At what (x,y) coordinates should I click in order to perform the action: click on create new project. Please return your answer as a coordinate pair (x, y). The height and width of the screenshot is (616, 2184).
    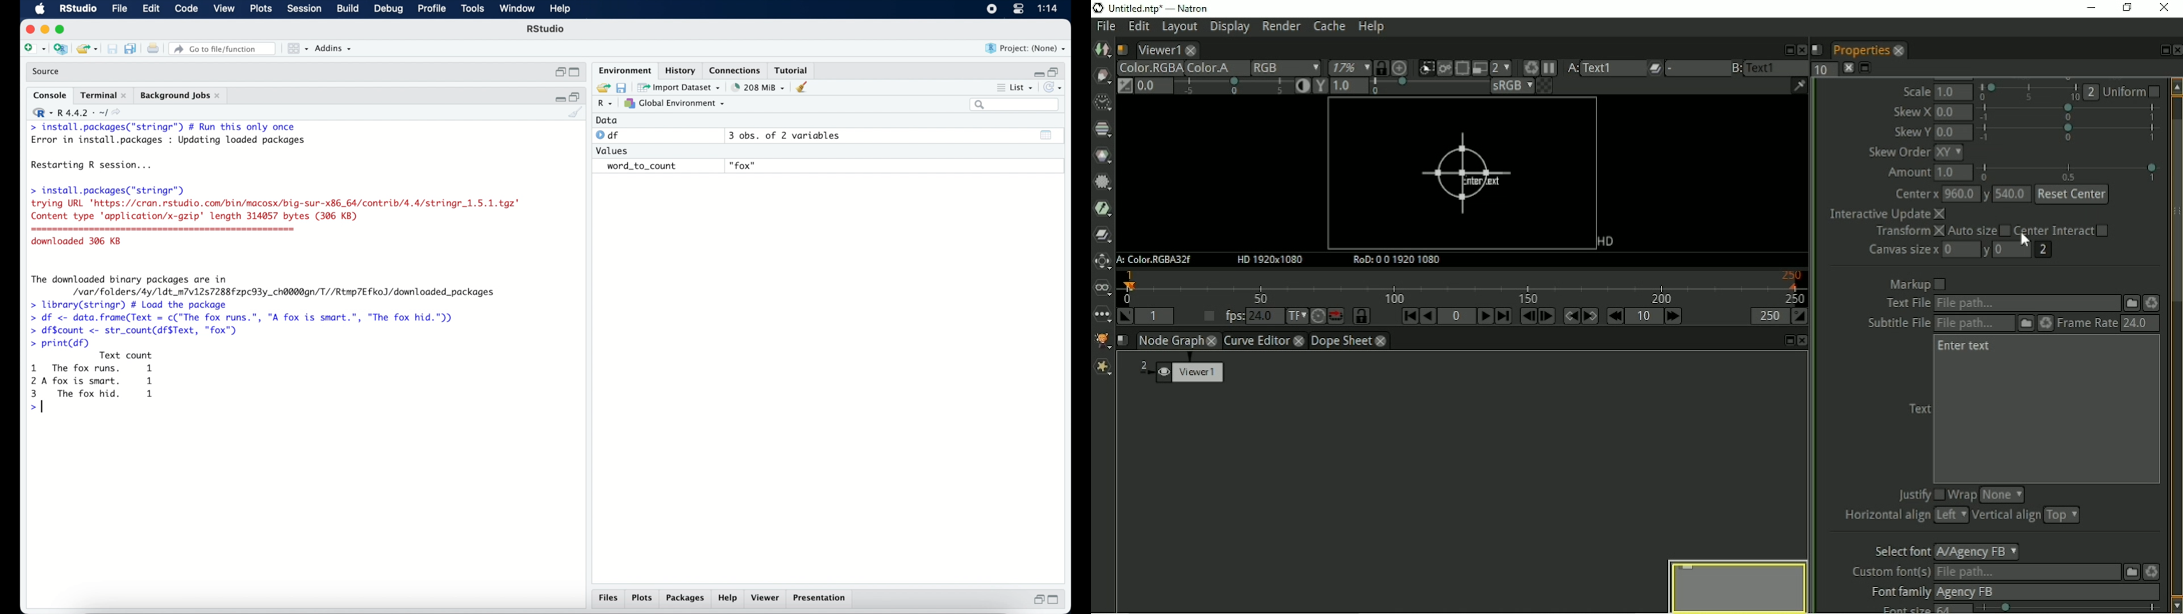
    Looking at the image, I should click on (60, 49).